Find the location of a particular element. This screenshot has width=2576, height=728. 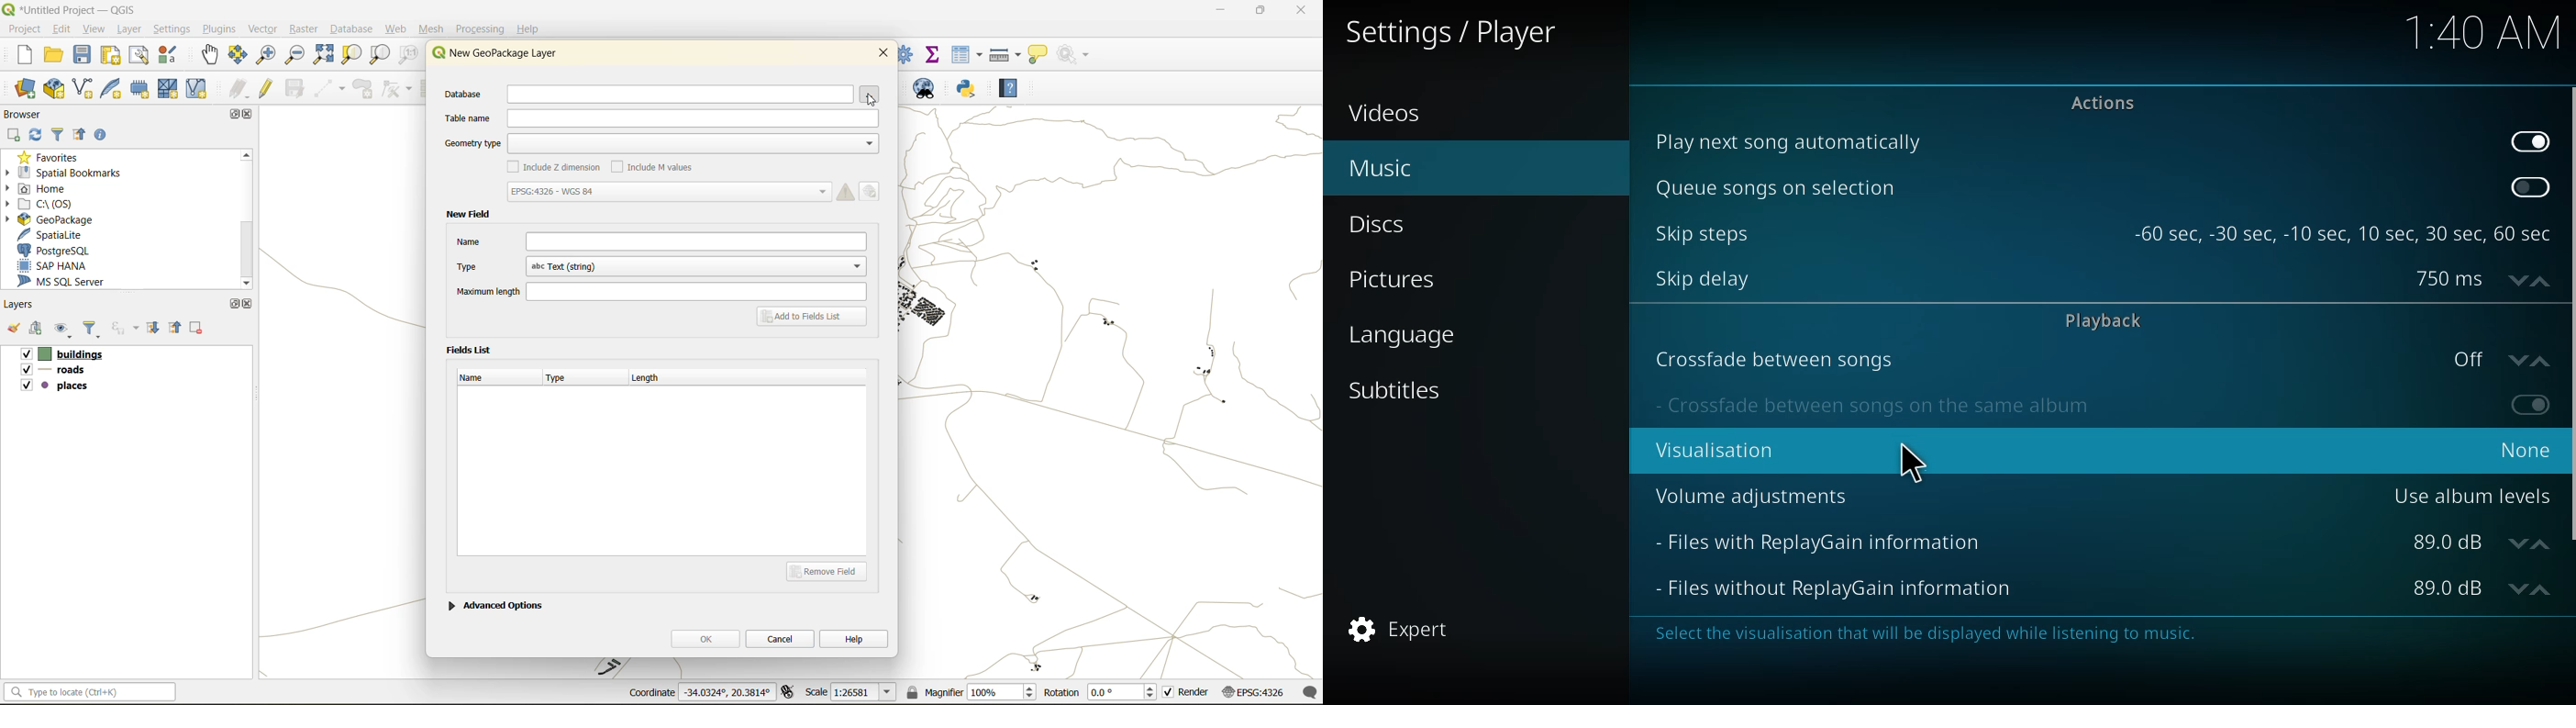

help is located at coordinates (534, 29).